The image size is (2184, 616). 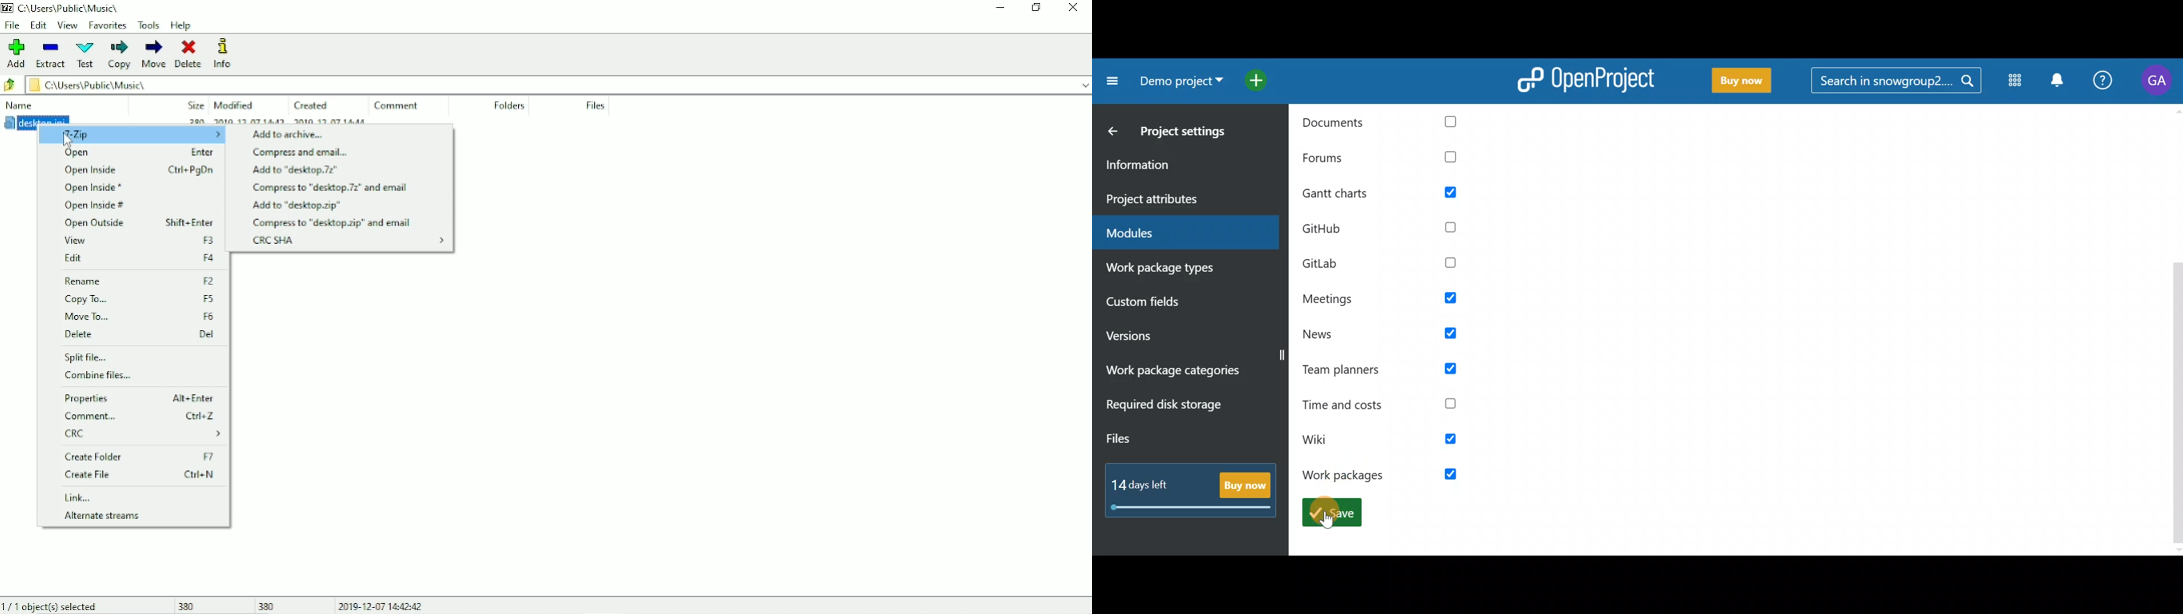 I want to click on Meetings, so click(x=1382, y=299).